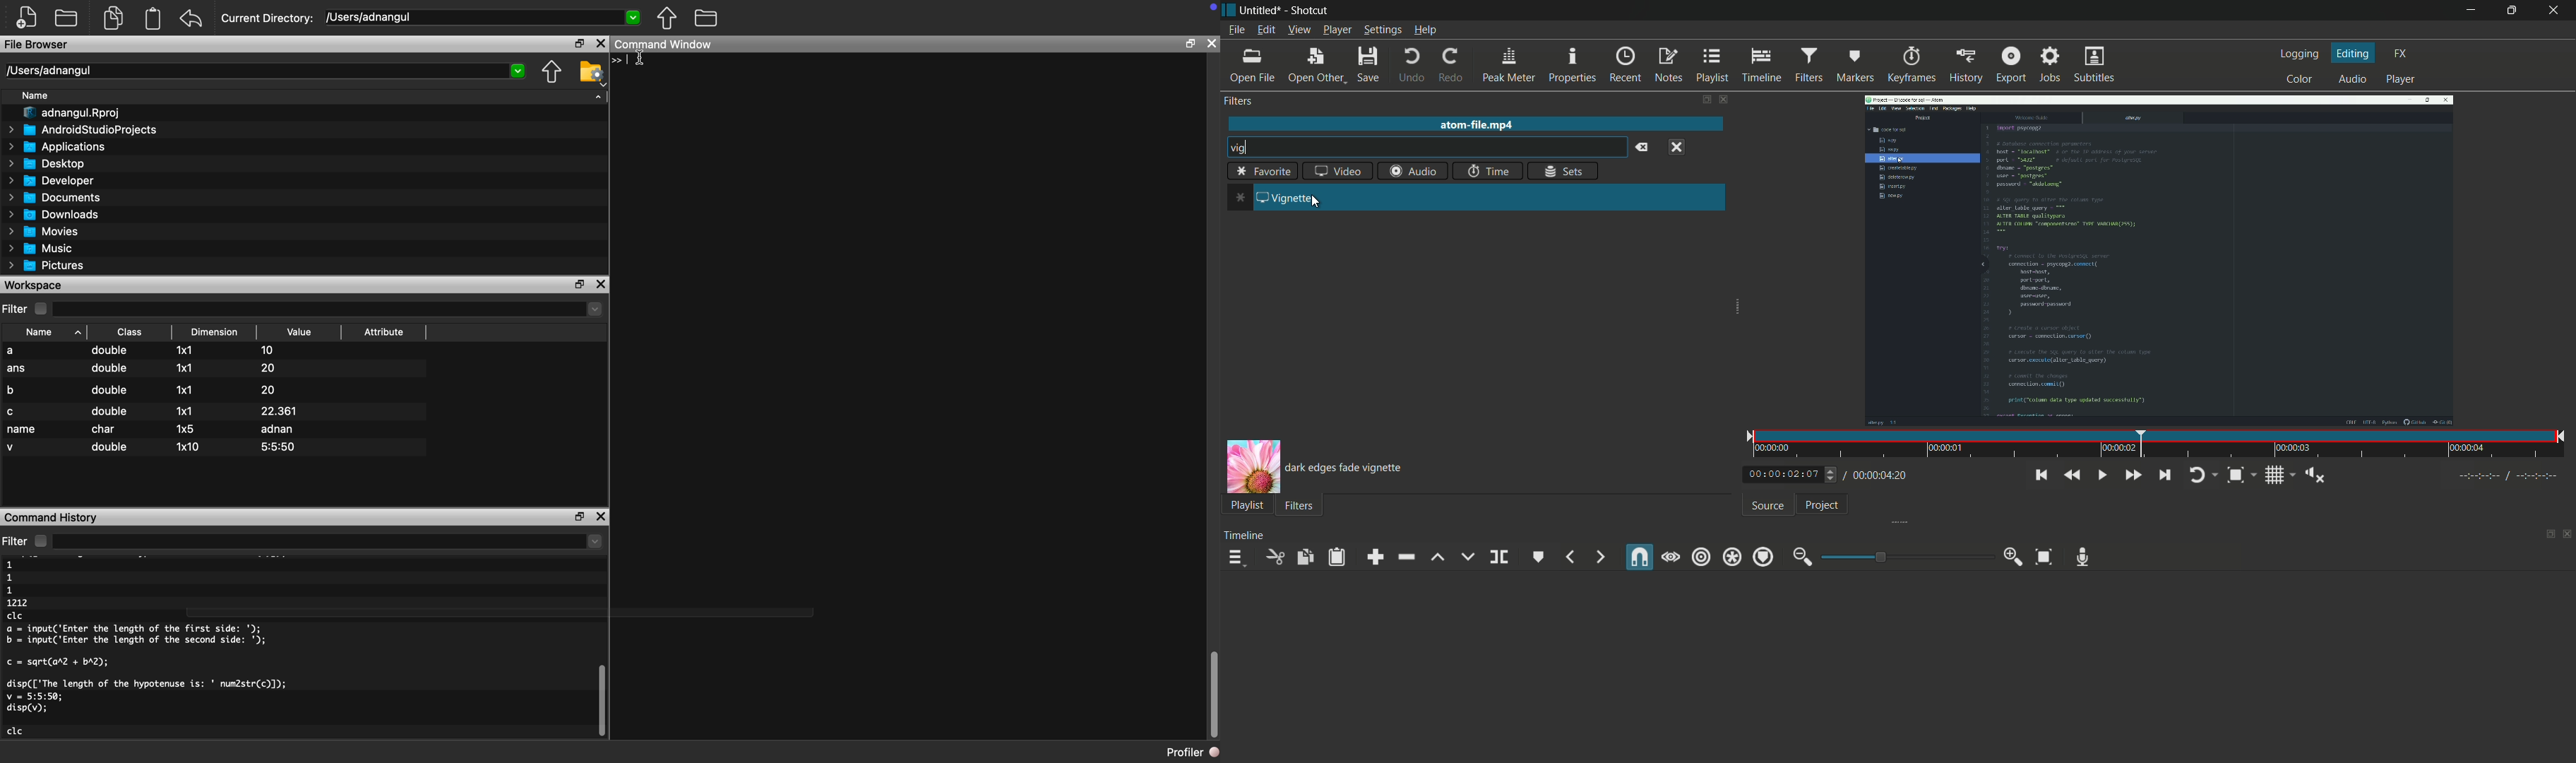 This screenshot has height=784, width=2576. Describe the element at coordinates (2404, 54) in the screenshot. I see `fx` at that location.